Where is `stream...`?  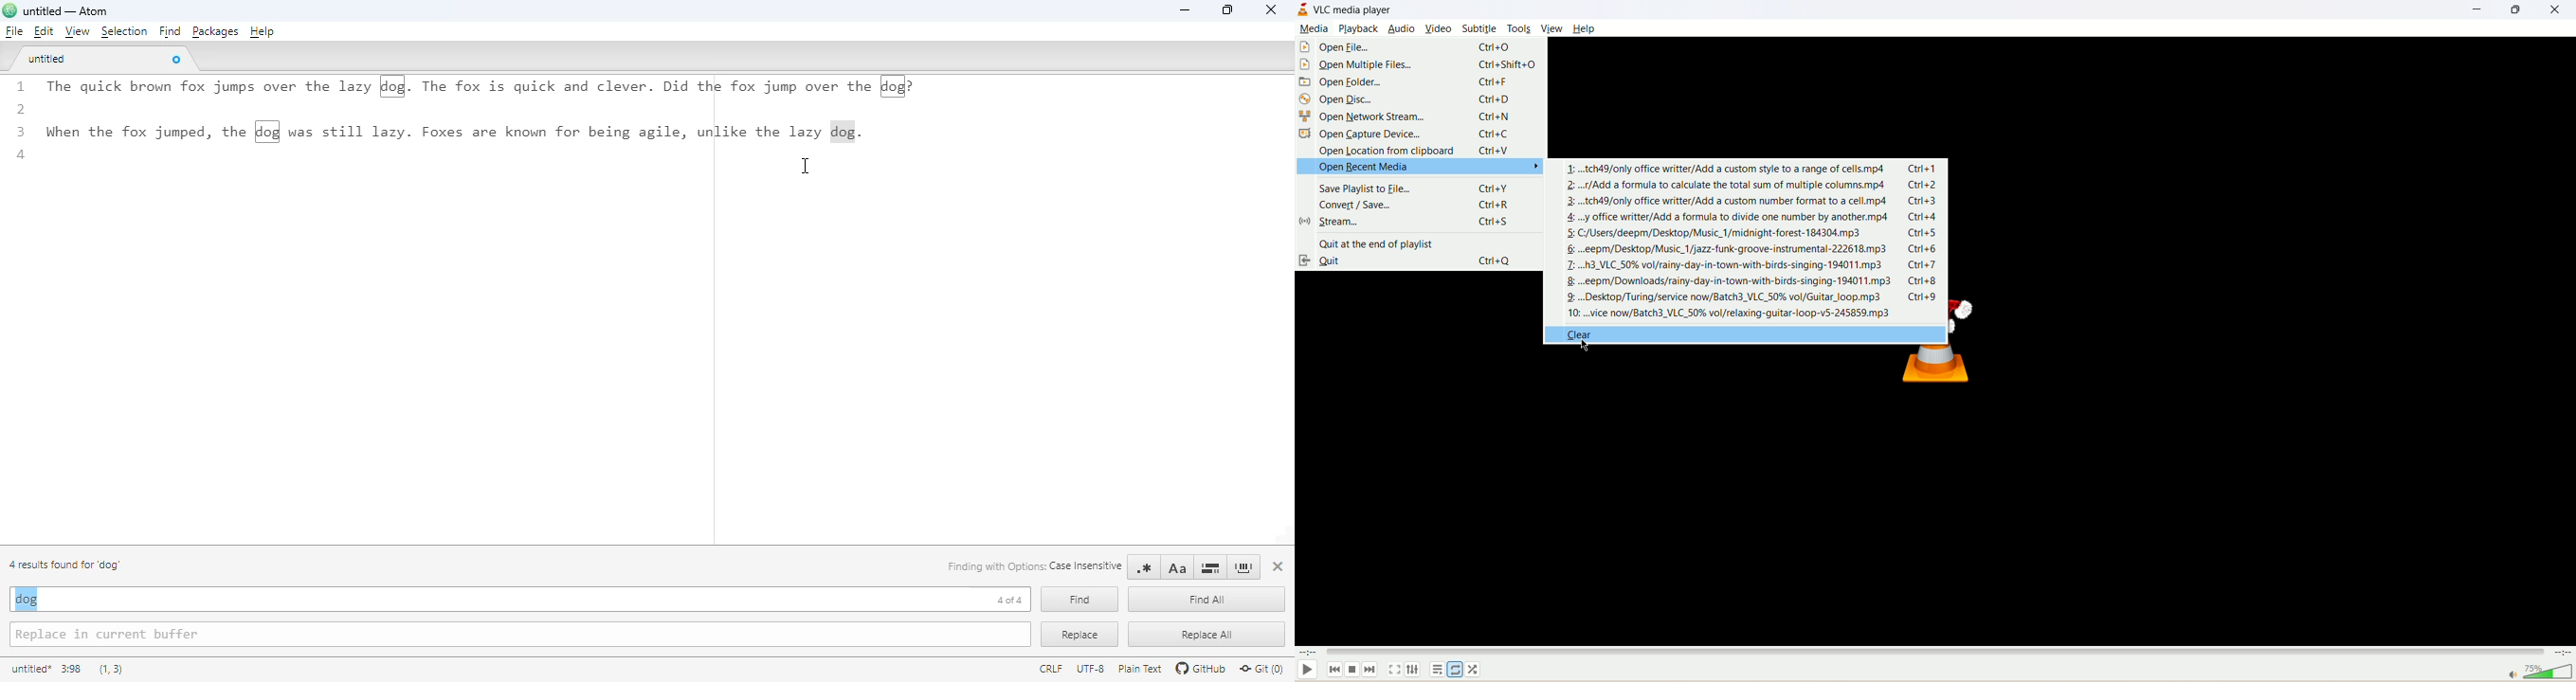 stream... is located at coordinates (1380, 221).